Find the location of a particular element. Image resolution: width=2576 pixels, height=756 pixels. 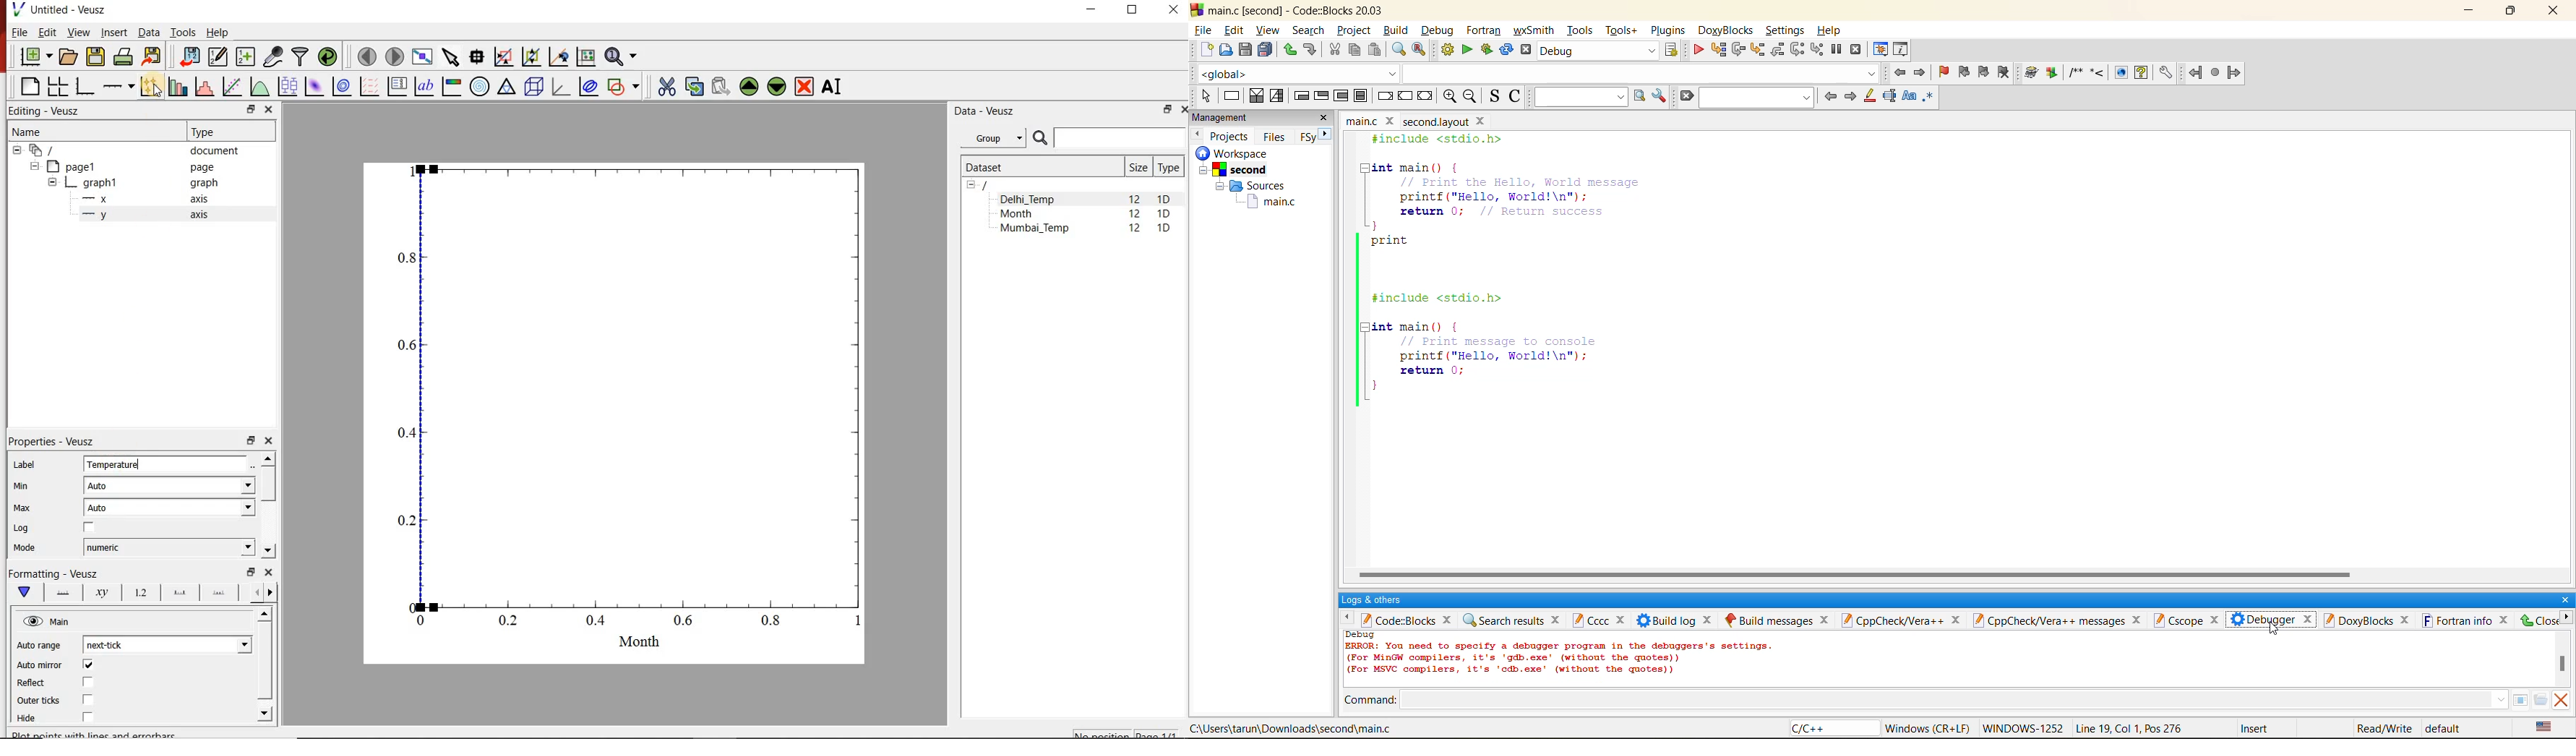

edit is located at coordinates (1234, 28).